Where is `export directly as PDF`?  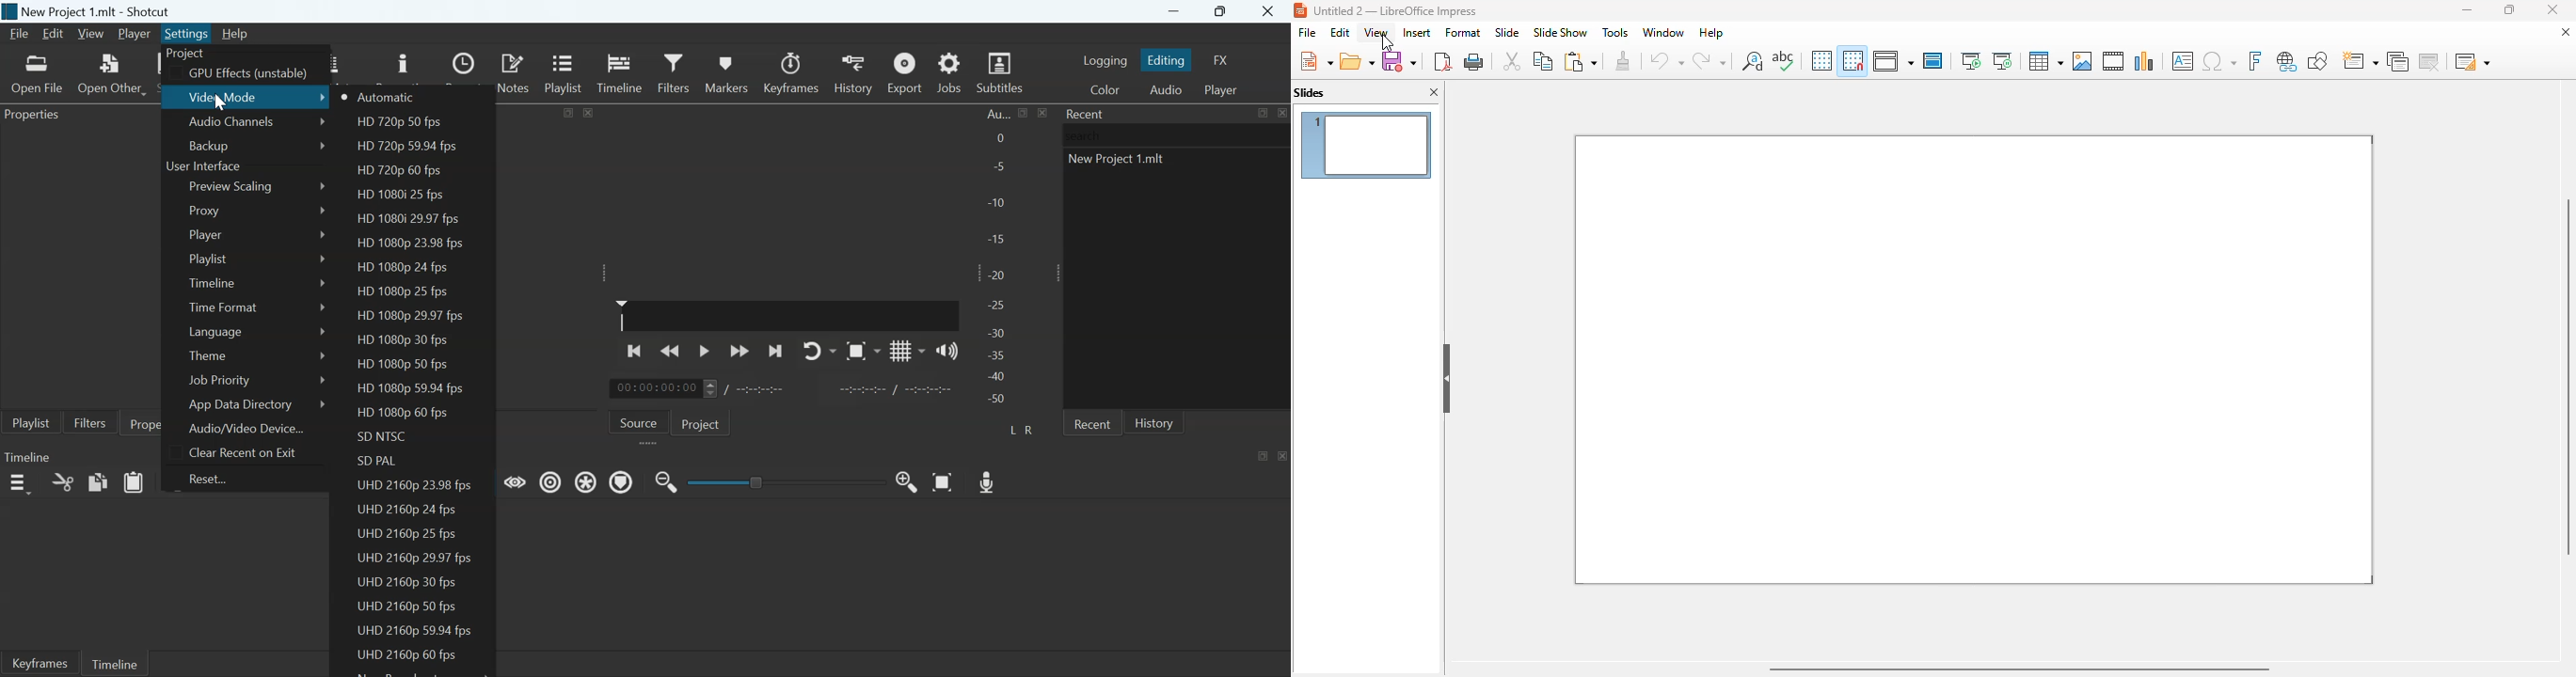 export directly as PDF is located at coordinates (1443, 61).